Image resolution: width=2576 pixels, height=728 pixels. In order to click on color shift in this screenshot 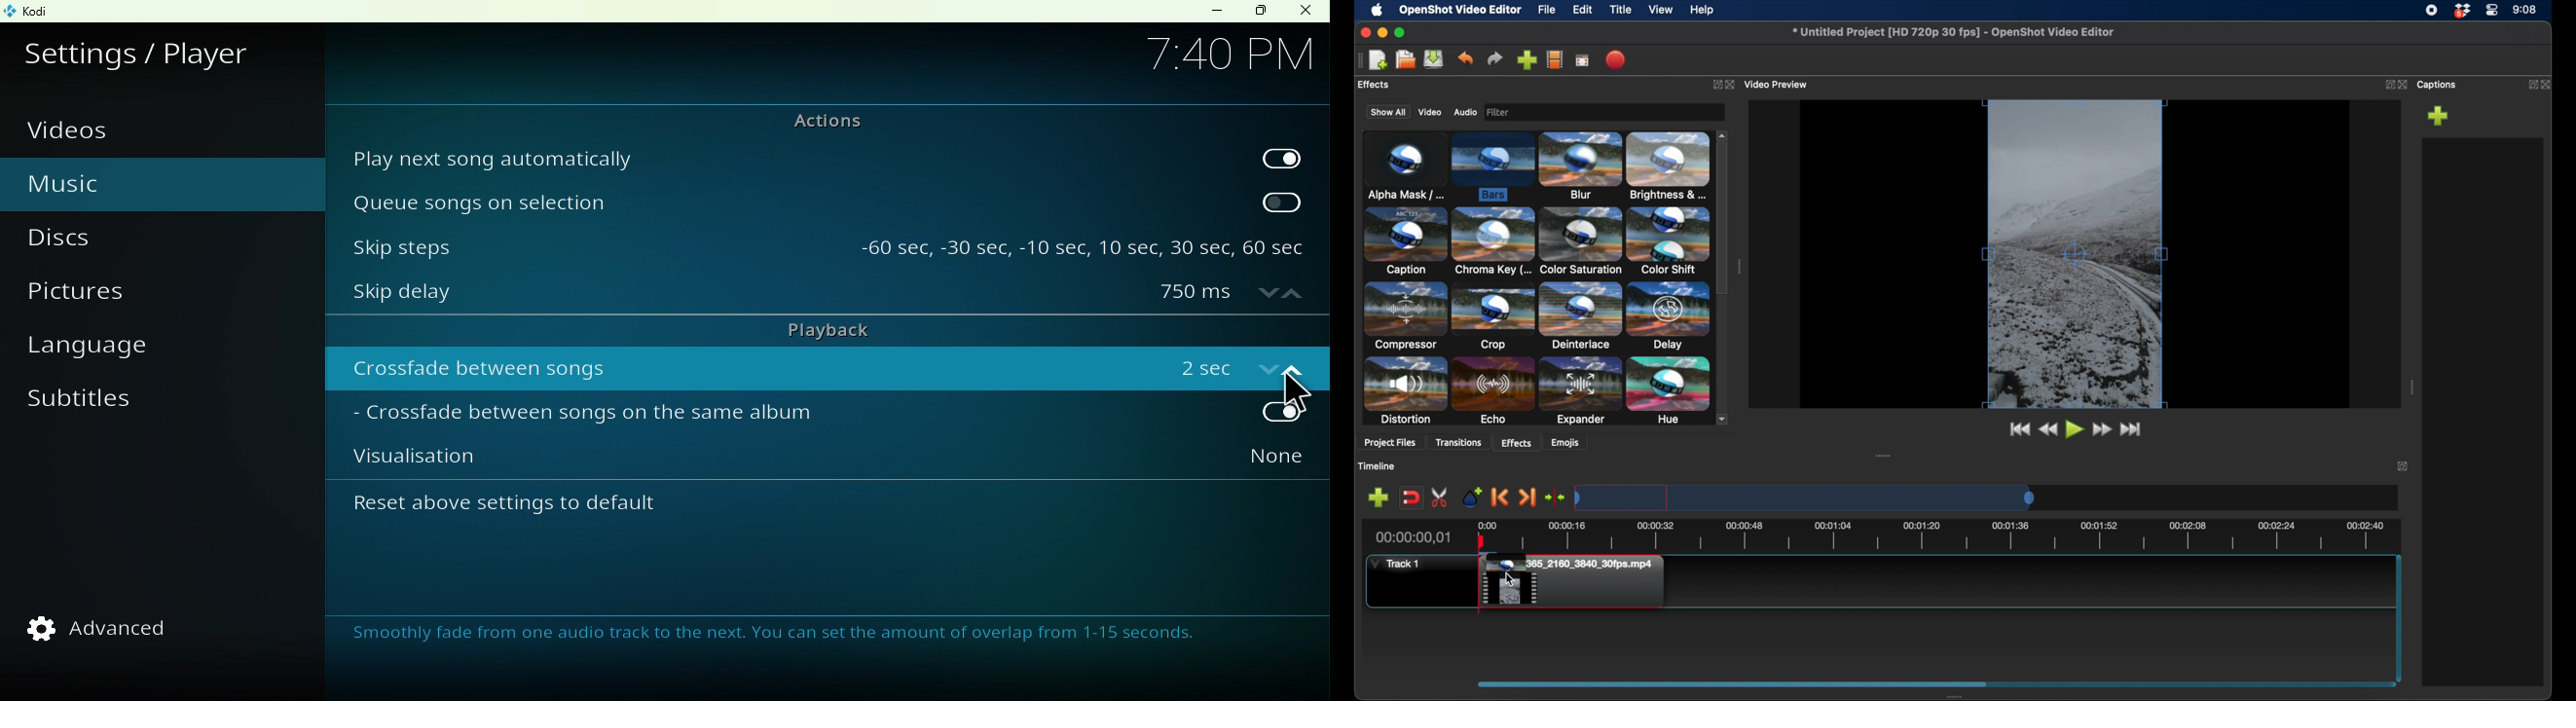, I will do `click(1669, 241)`.